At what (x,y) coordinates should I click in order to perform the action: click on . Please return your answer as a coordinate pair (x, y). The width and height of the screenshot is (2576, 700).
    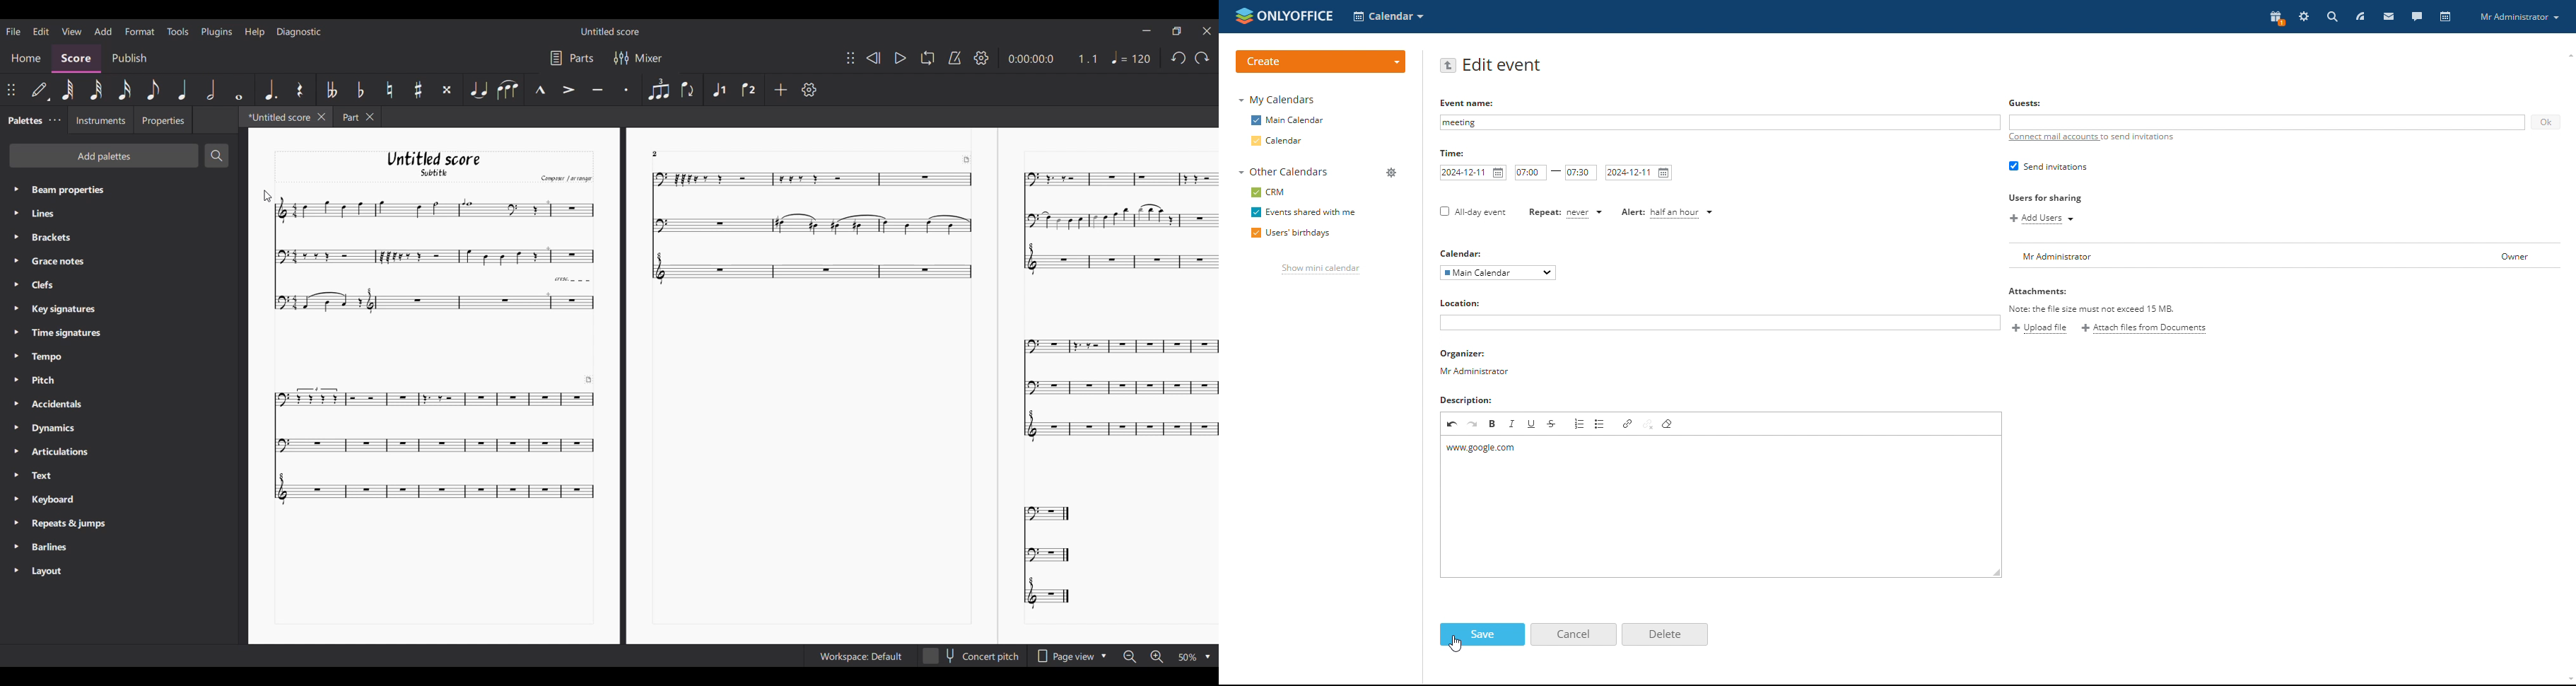
    Looking at the image, I should click on (15, 212).